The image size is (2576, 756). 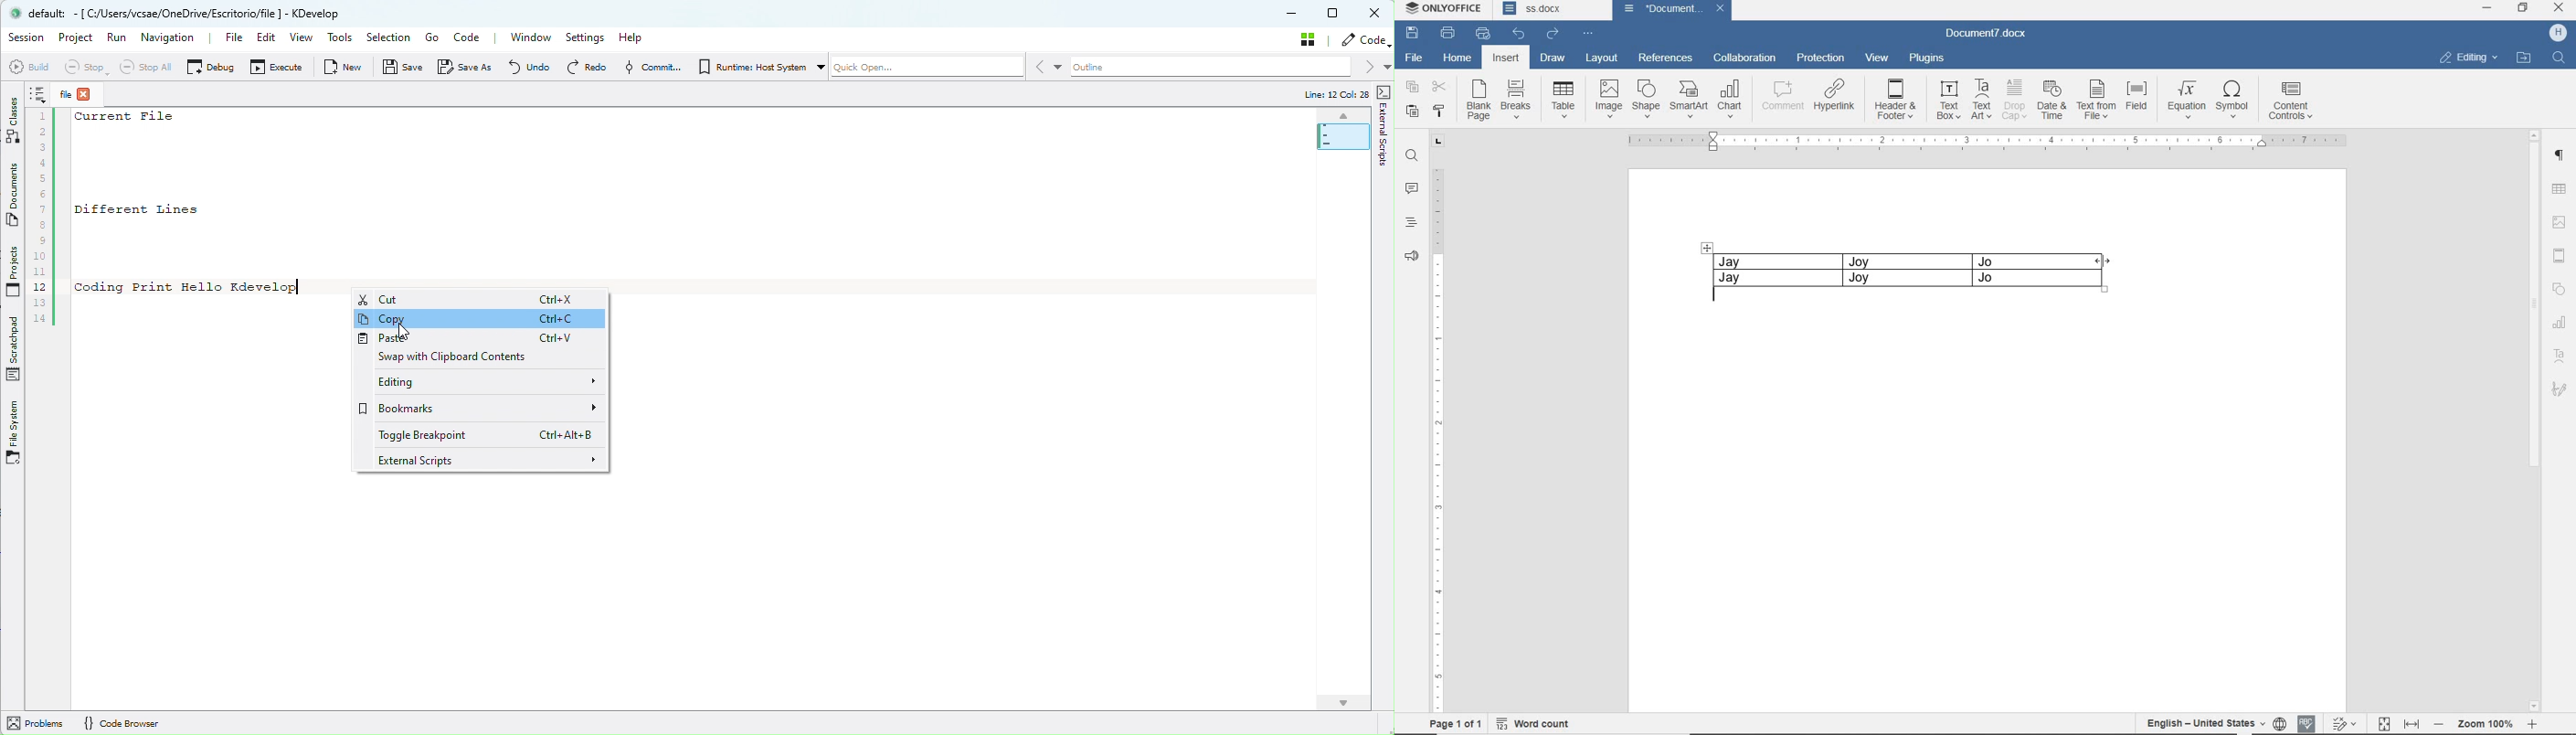 What do you see at coordinates (1665, 58) in the screenshot?
I see `REFERENCES` at bounding box center [1665, 58].